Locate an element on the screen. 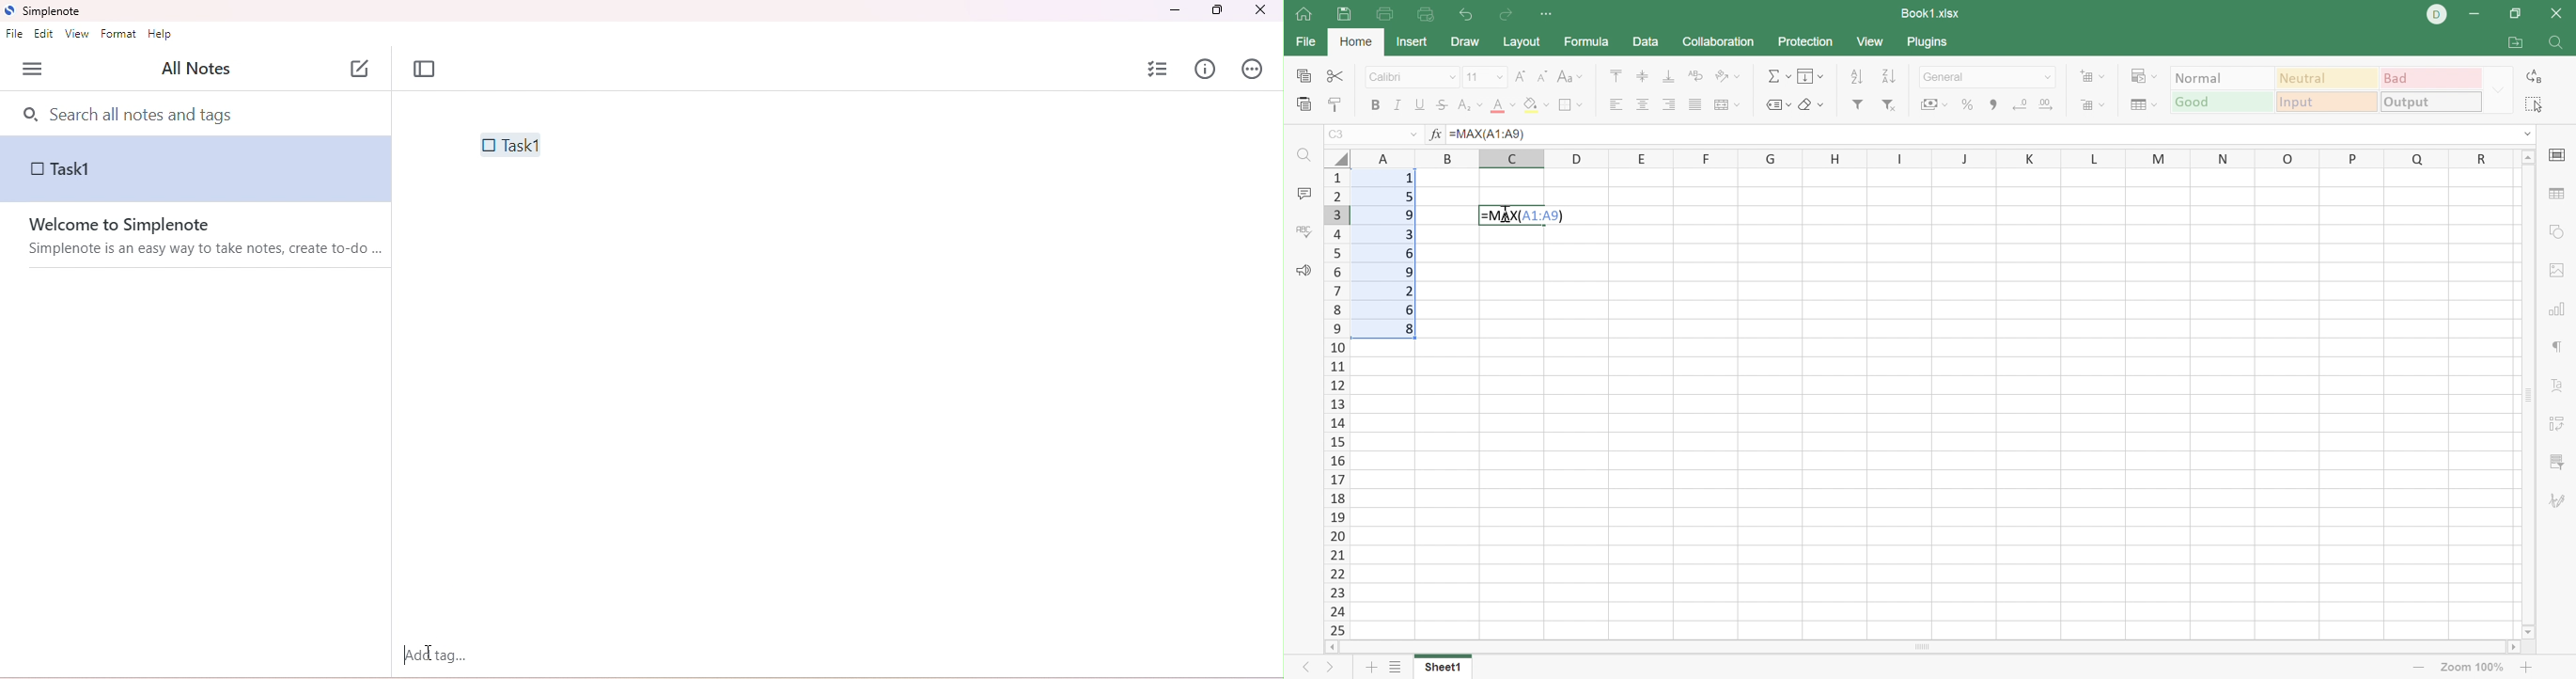 The image size is (2576, 700). List of sheets is located at coordinates (1400, 667).